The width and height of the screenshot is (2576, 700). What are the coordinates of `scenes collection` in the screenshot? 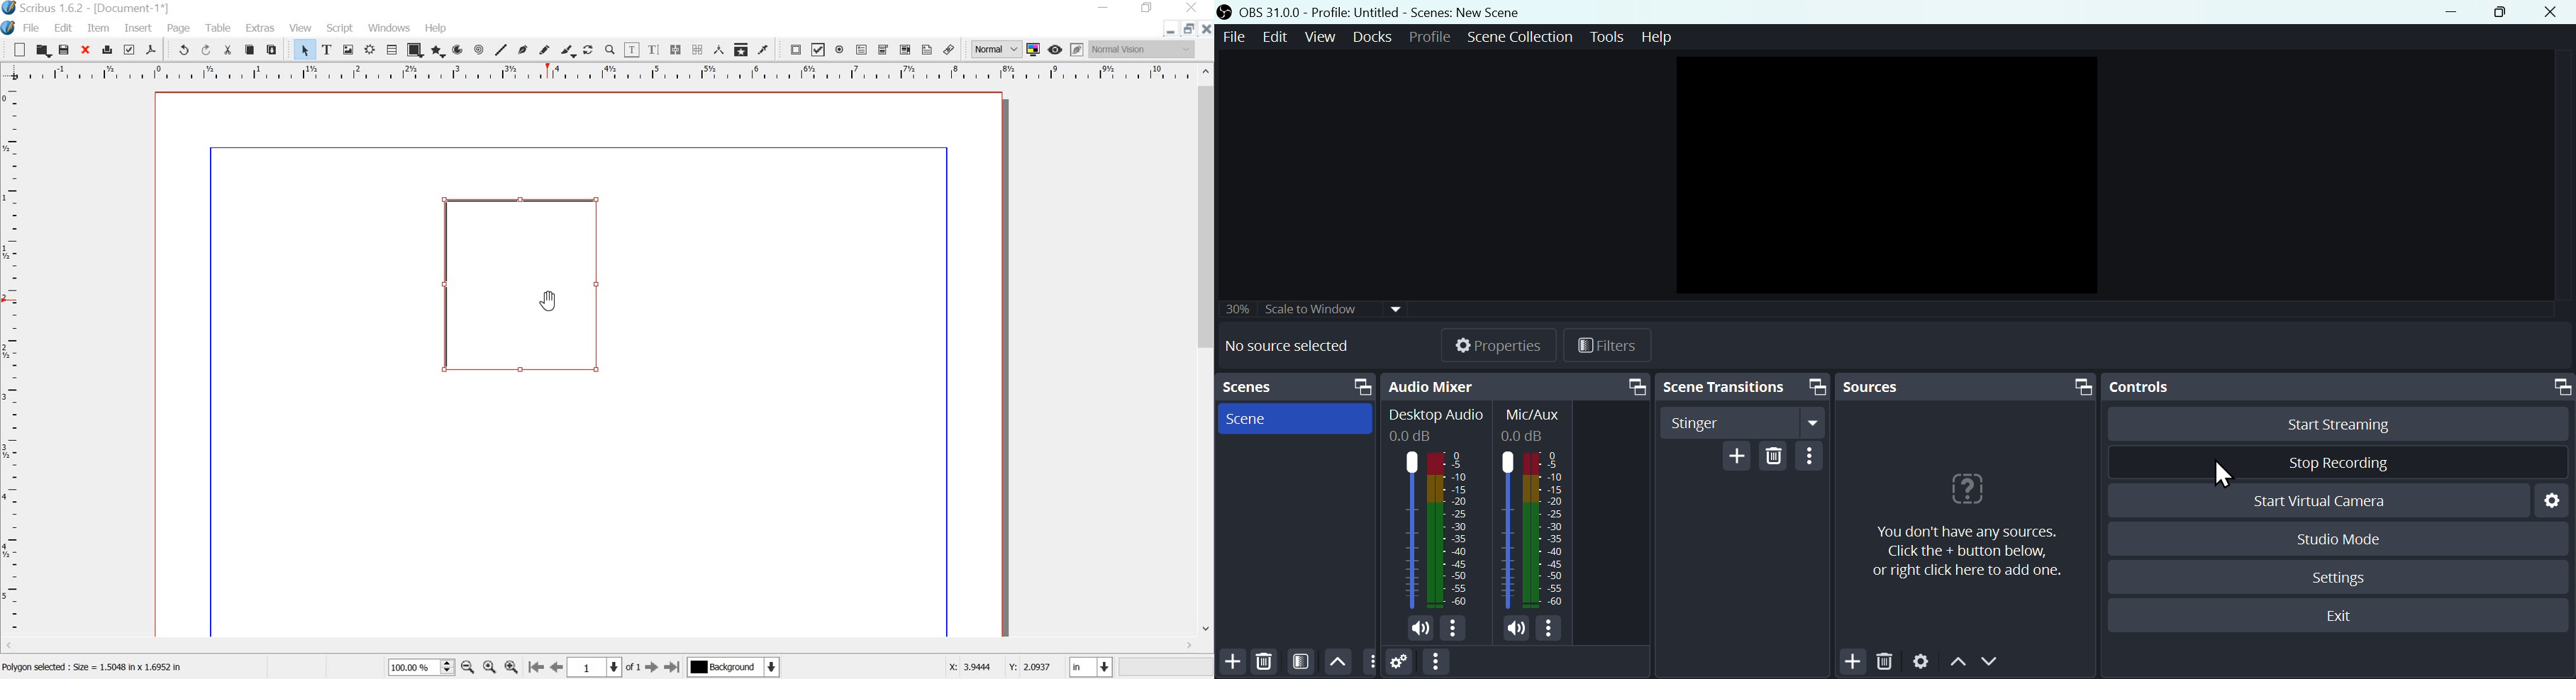 It's located at (1519, 37).